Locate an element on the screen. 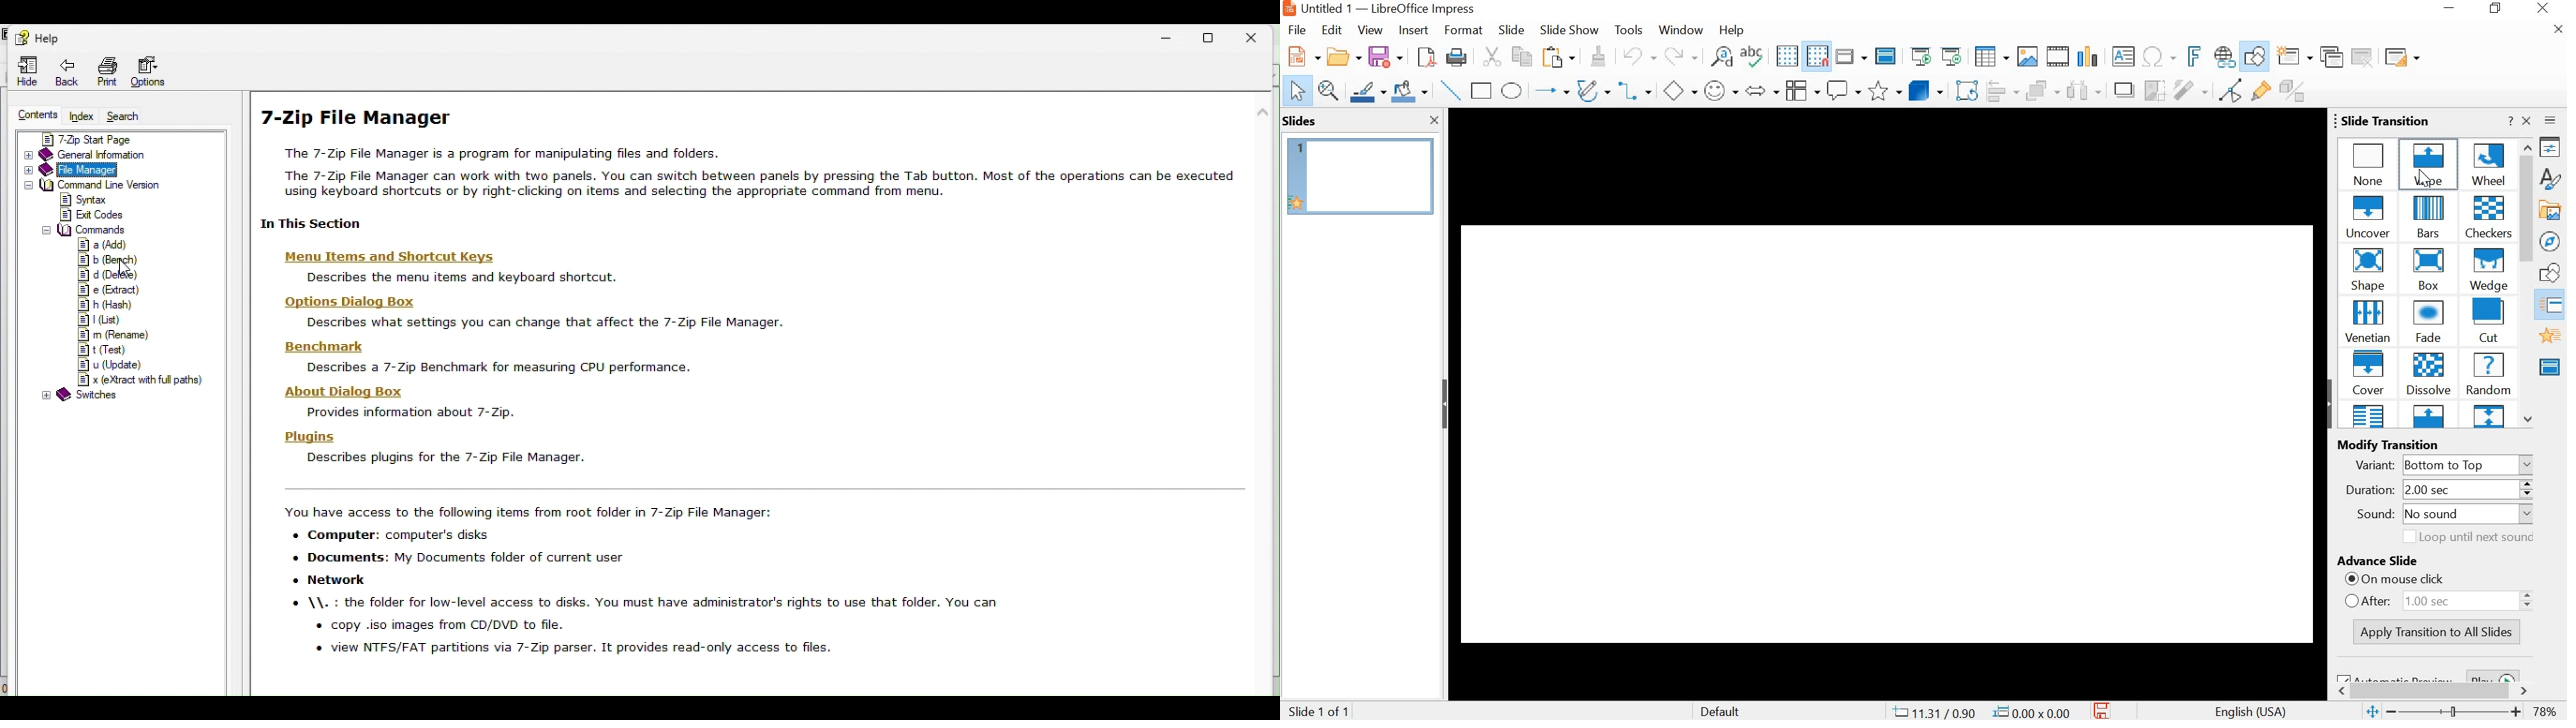 Image resolution: width=2576 pixels, height=728 pixels. SAVE is located at coordinates (1386, 54).